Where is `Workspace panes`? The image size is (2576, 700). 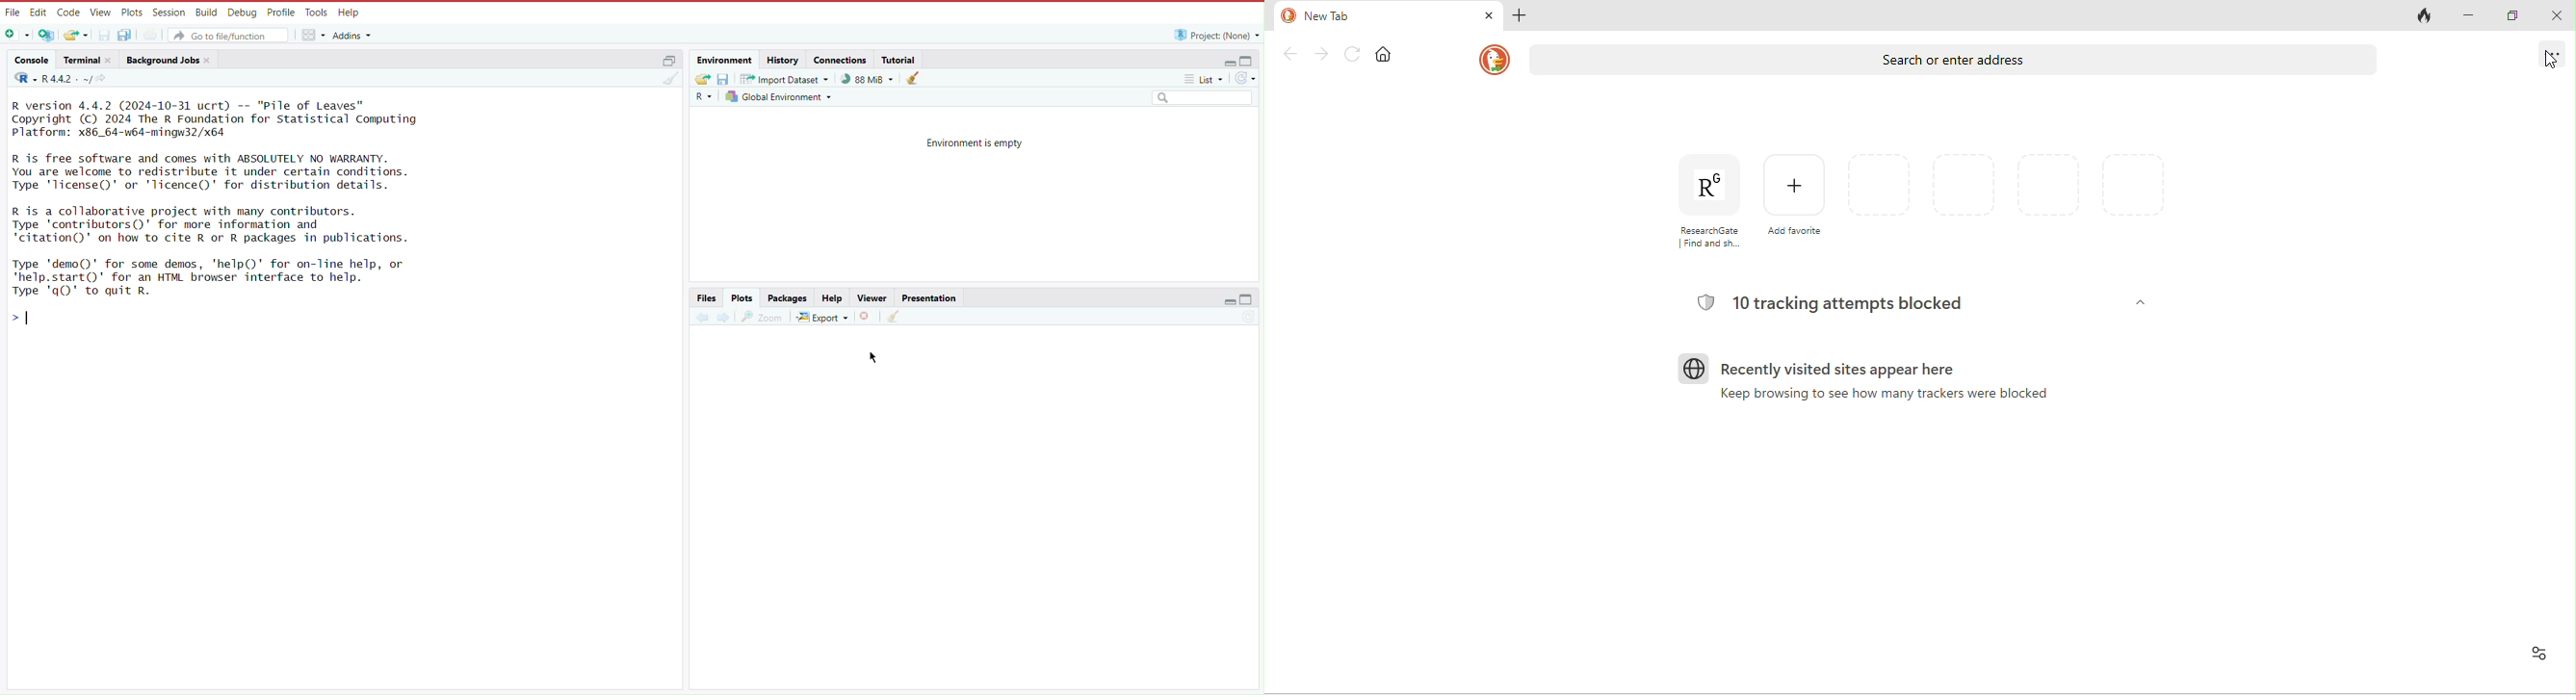 Workspace panes is located at coordinates (313, 34).